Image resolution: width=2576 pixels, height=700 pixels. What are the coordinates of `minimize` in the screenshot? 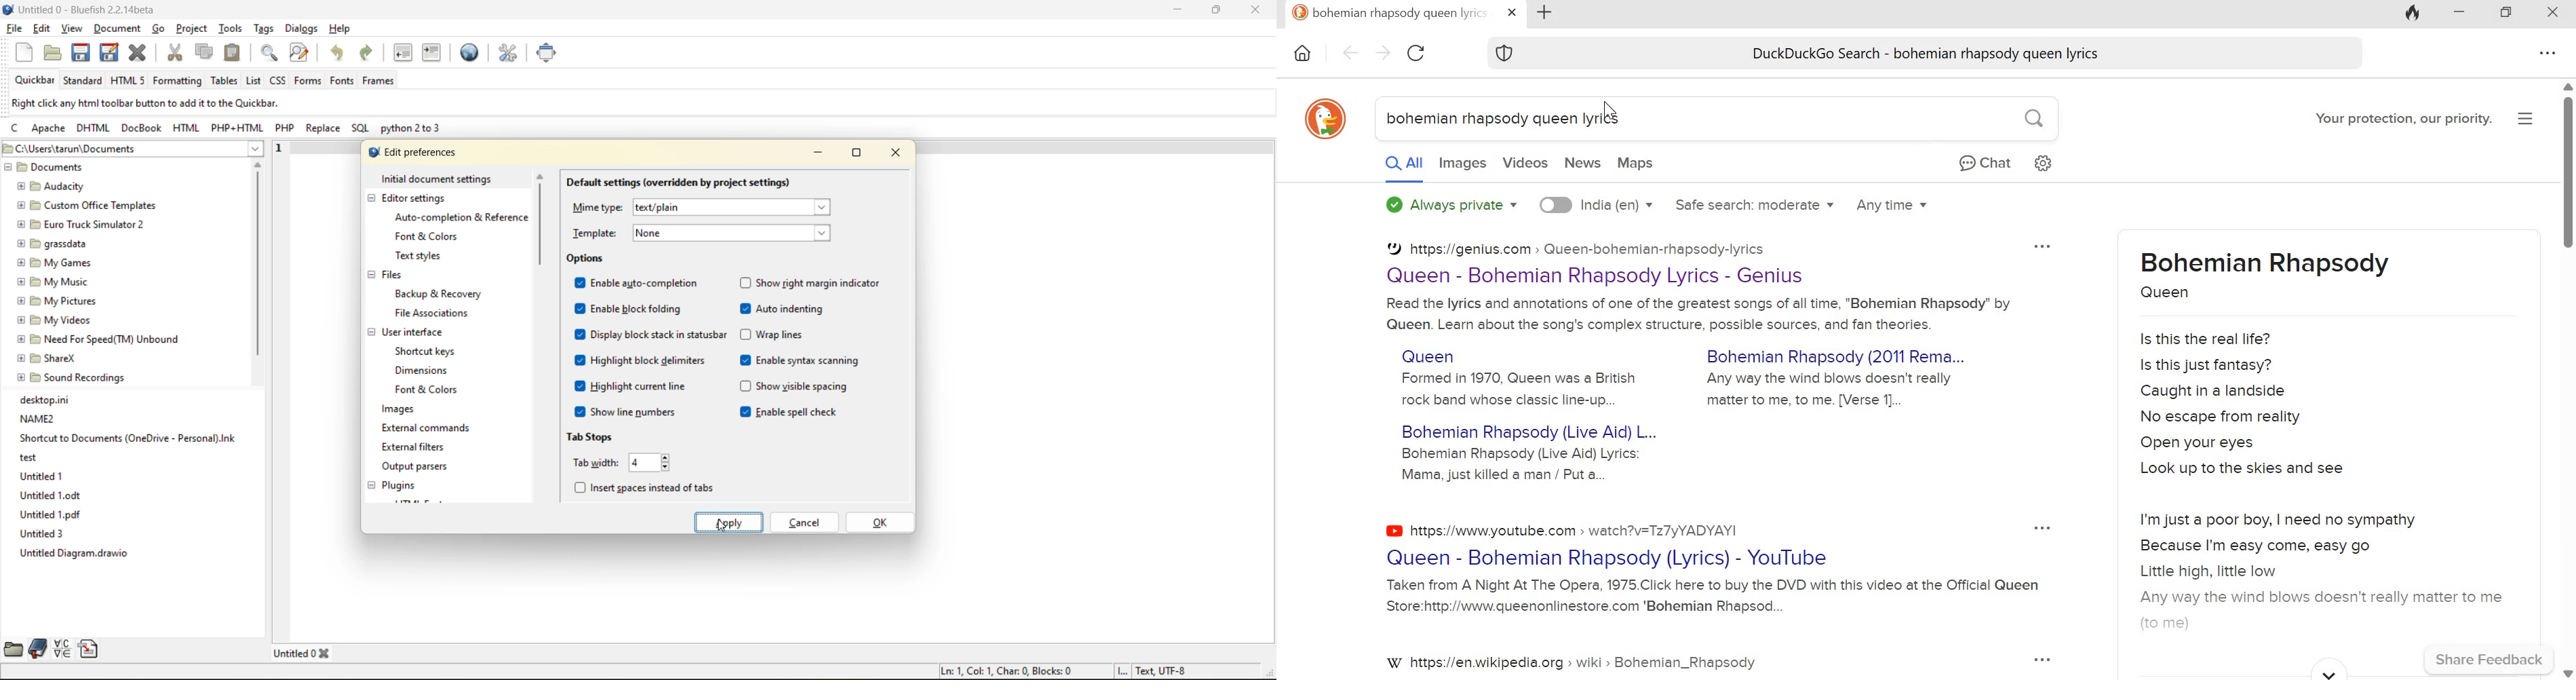 It's located at (1174, 11).